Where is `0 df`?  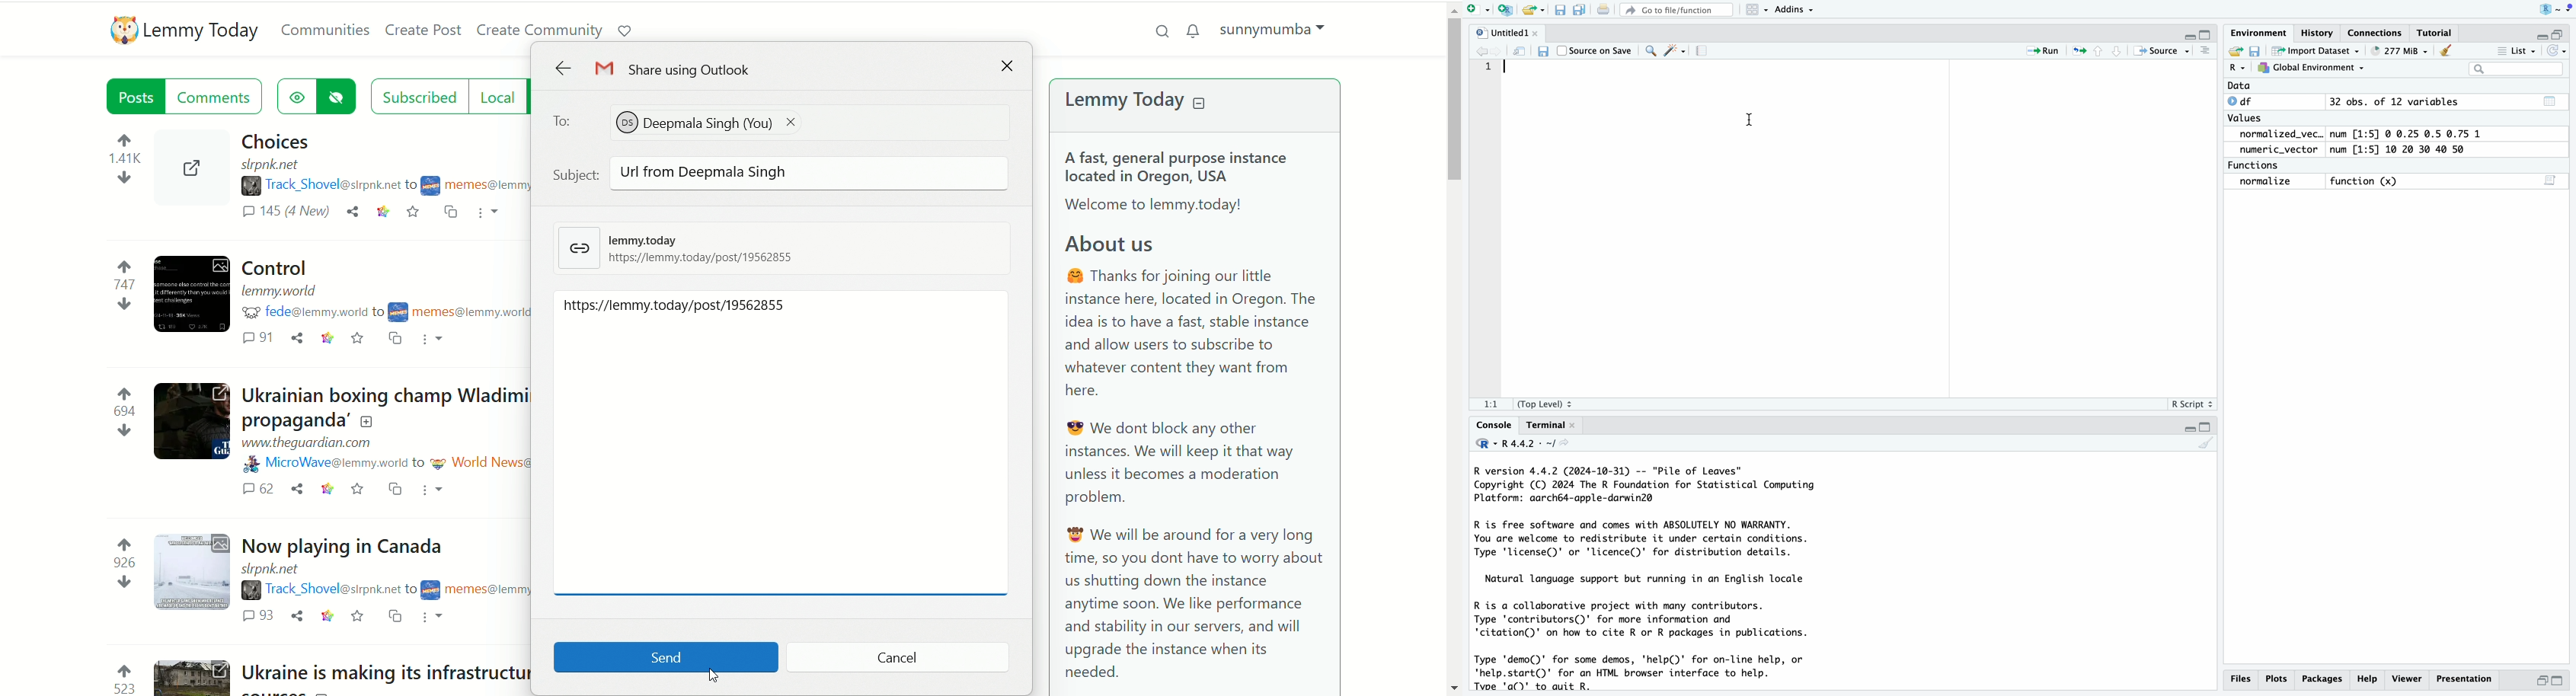 0 df is located at coordinates (2244, 101).